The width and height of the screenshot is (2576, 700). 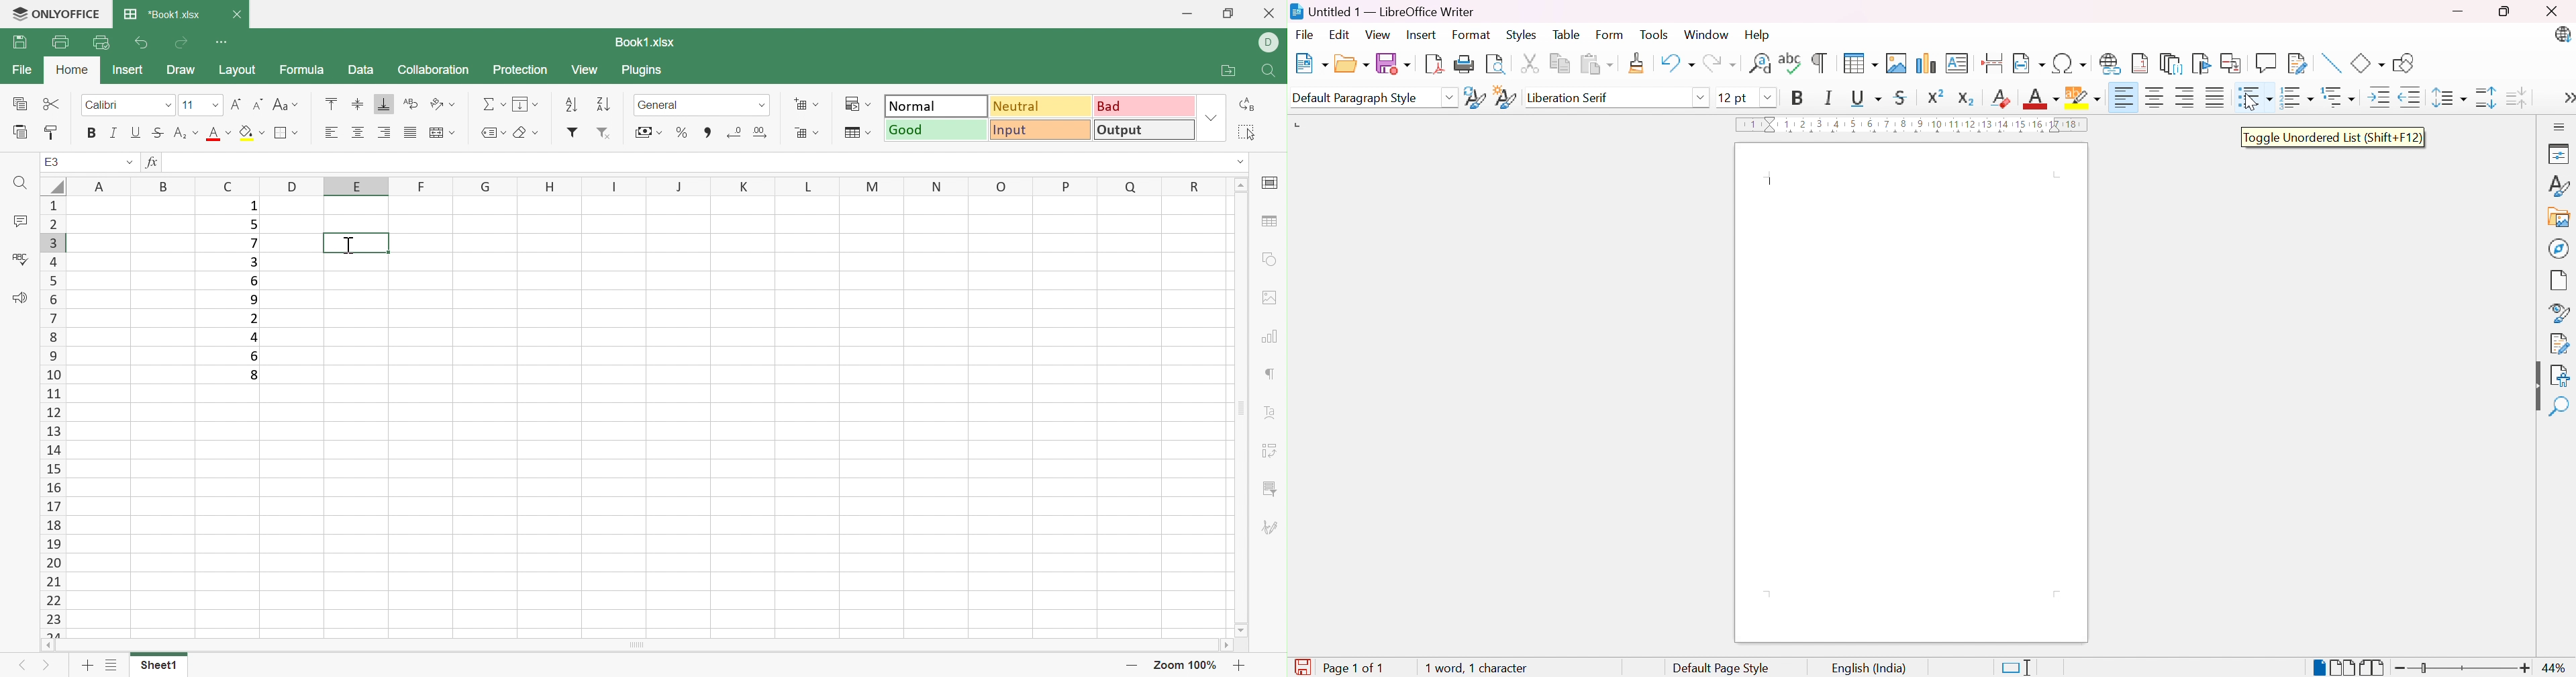 I want to click on Data, so click(x=364, y=70).